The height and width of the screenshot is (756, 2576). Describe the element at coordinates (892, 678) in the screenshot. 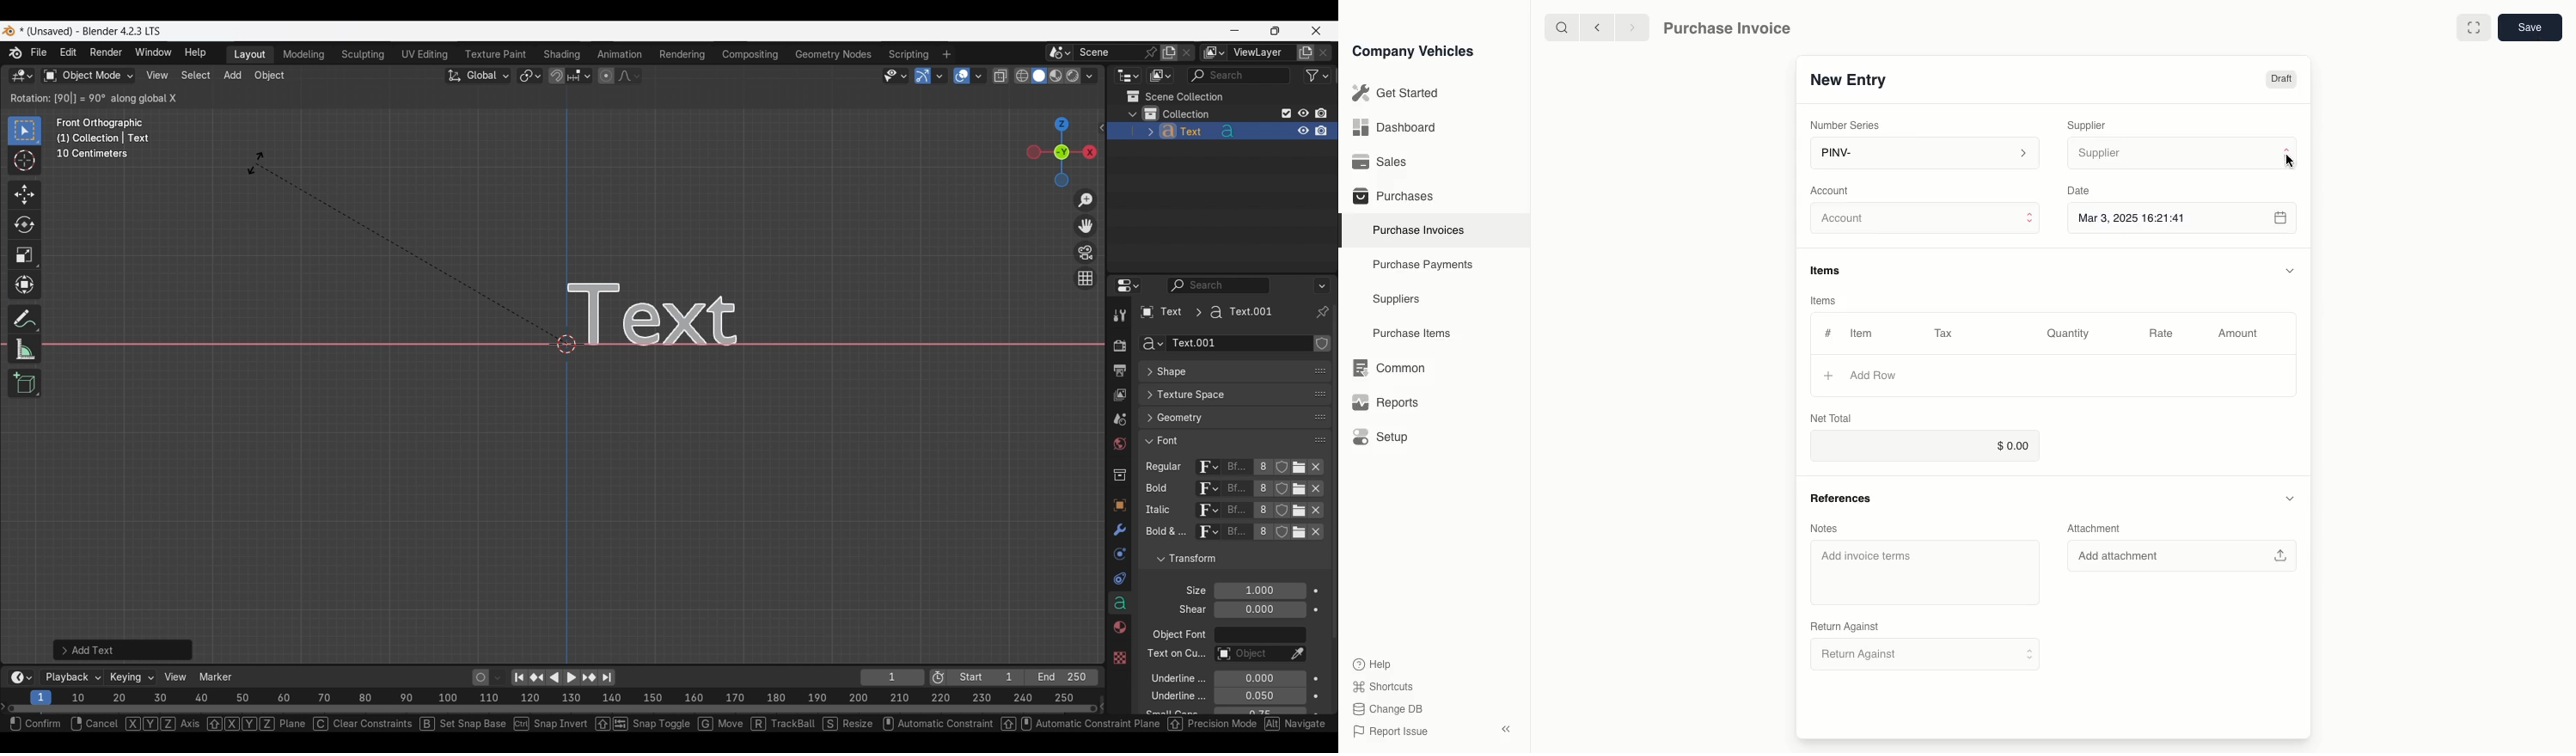

I see `Current frame` at that location.